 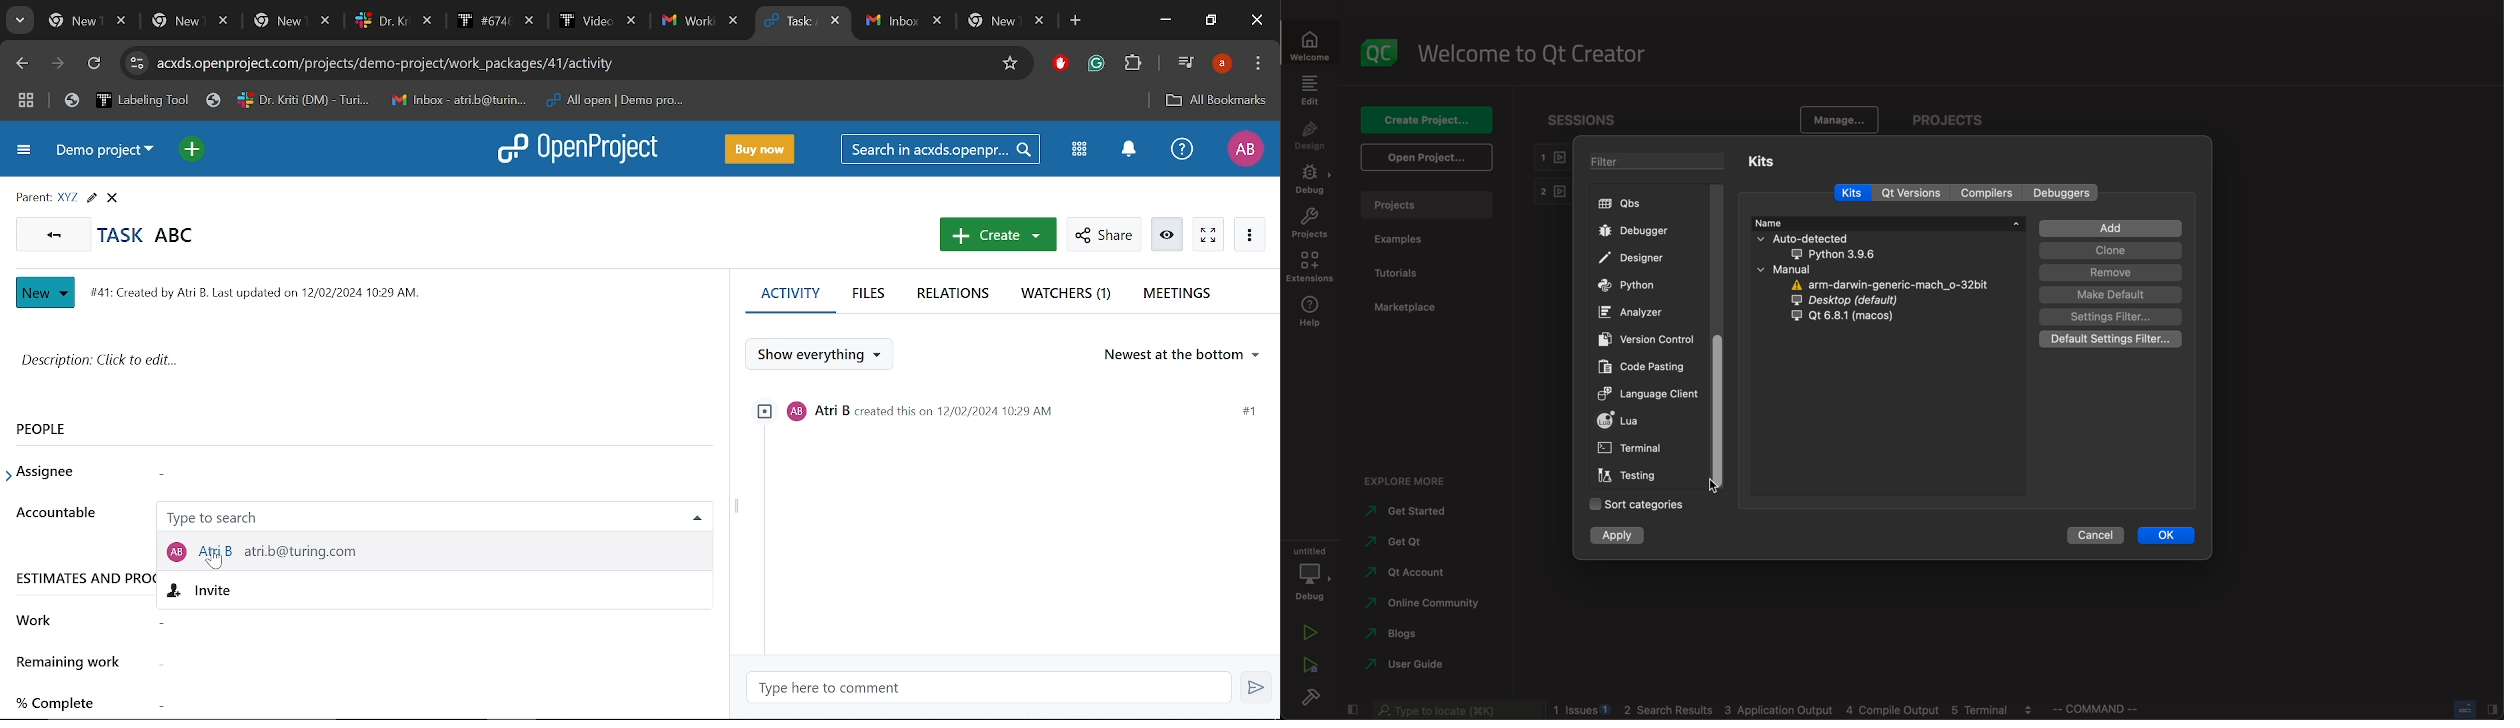 What do you see at coordinates (1630, 449) in the screenshot?
I see `terminal` at bounding box center [1630, 449].